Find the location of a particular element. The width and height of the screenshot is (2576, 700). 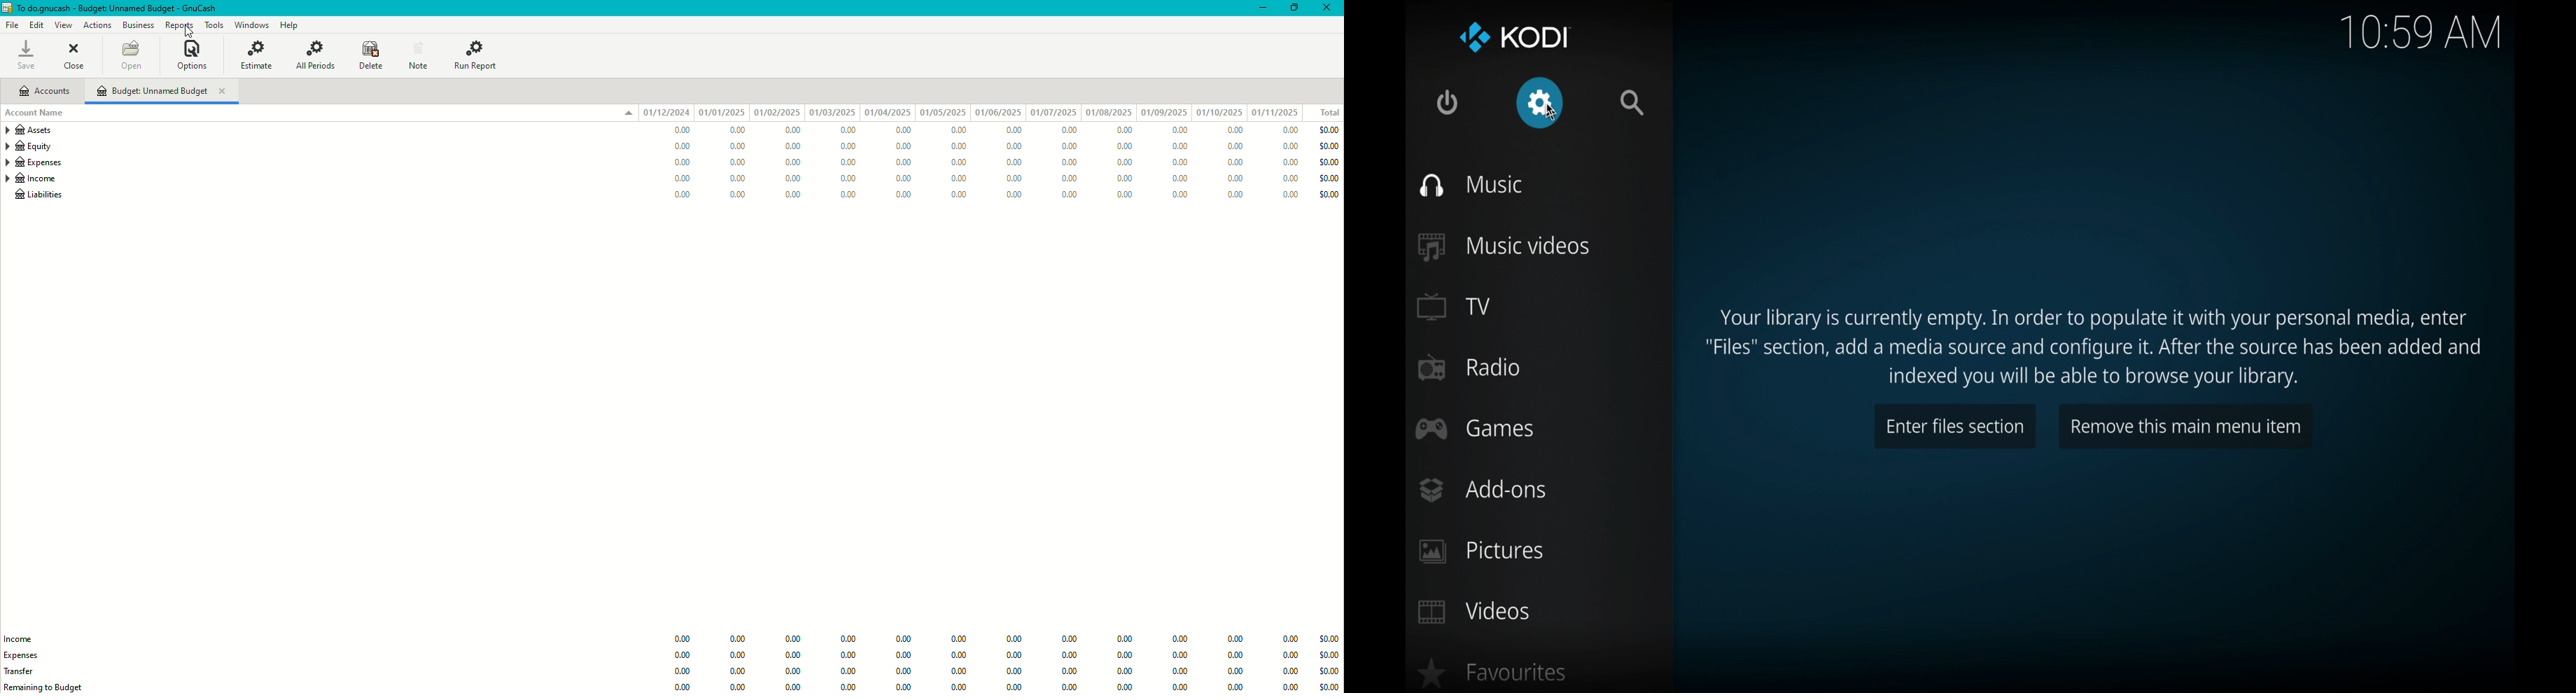

0.00 is located at coordinates (1016, 686).